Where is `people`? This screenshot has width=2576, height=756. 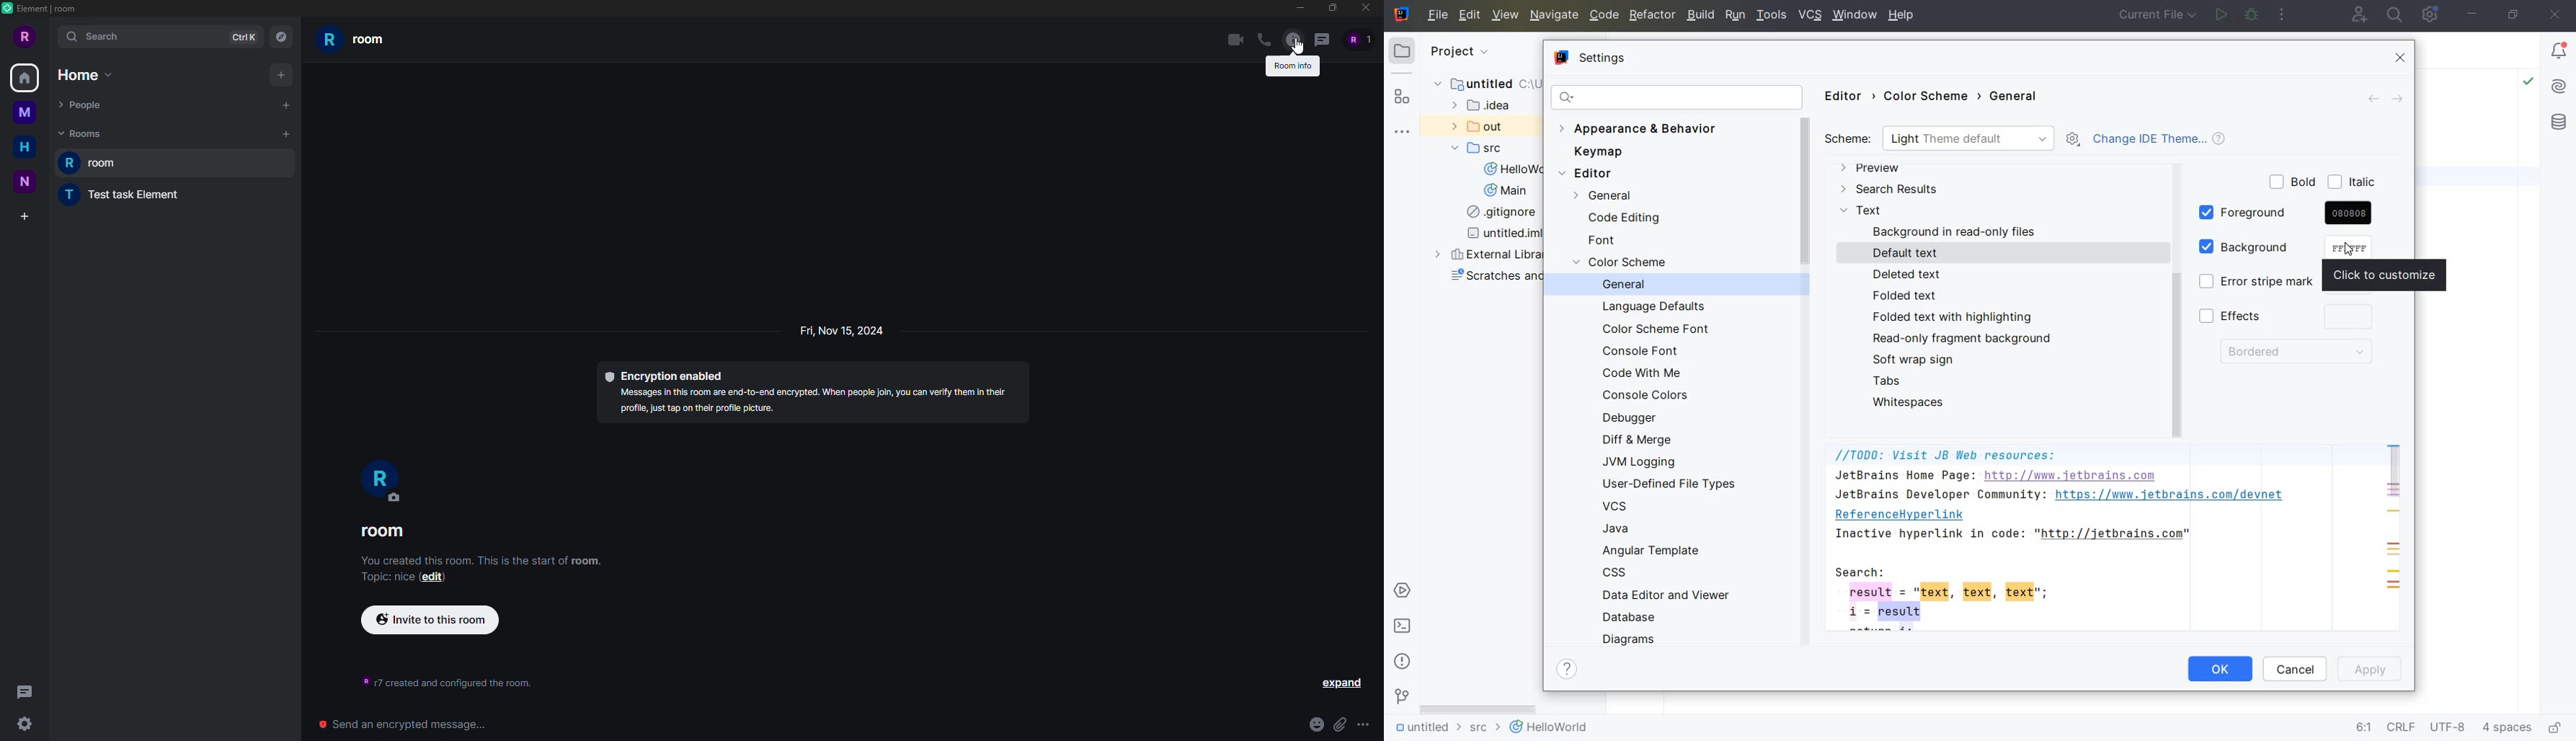 people is located at coordinates (85, 102).